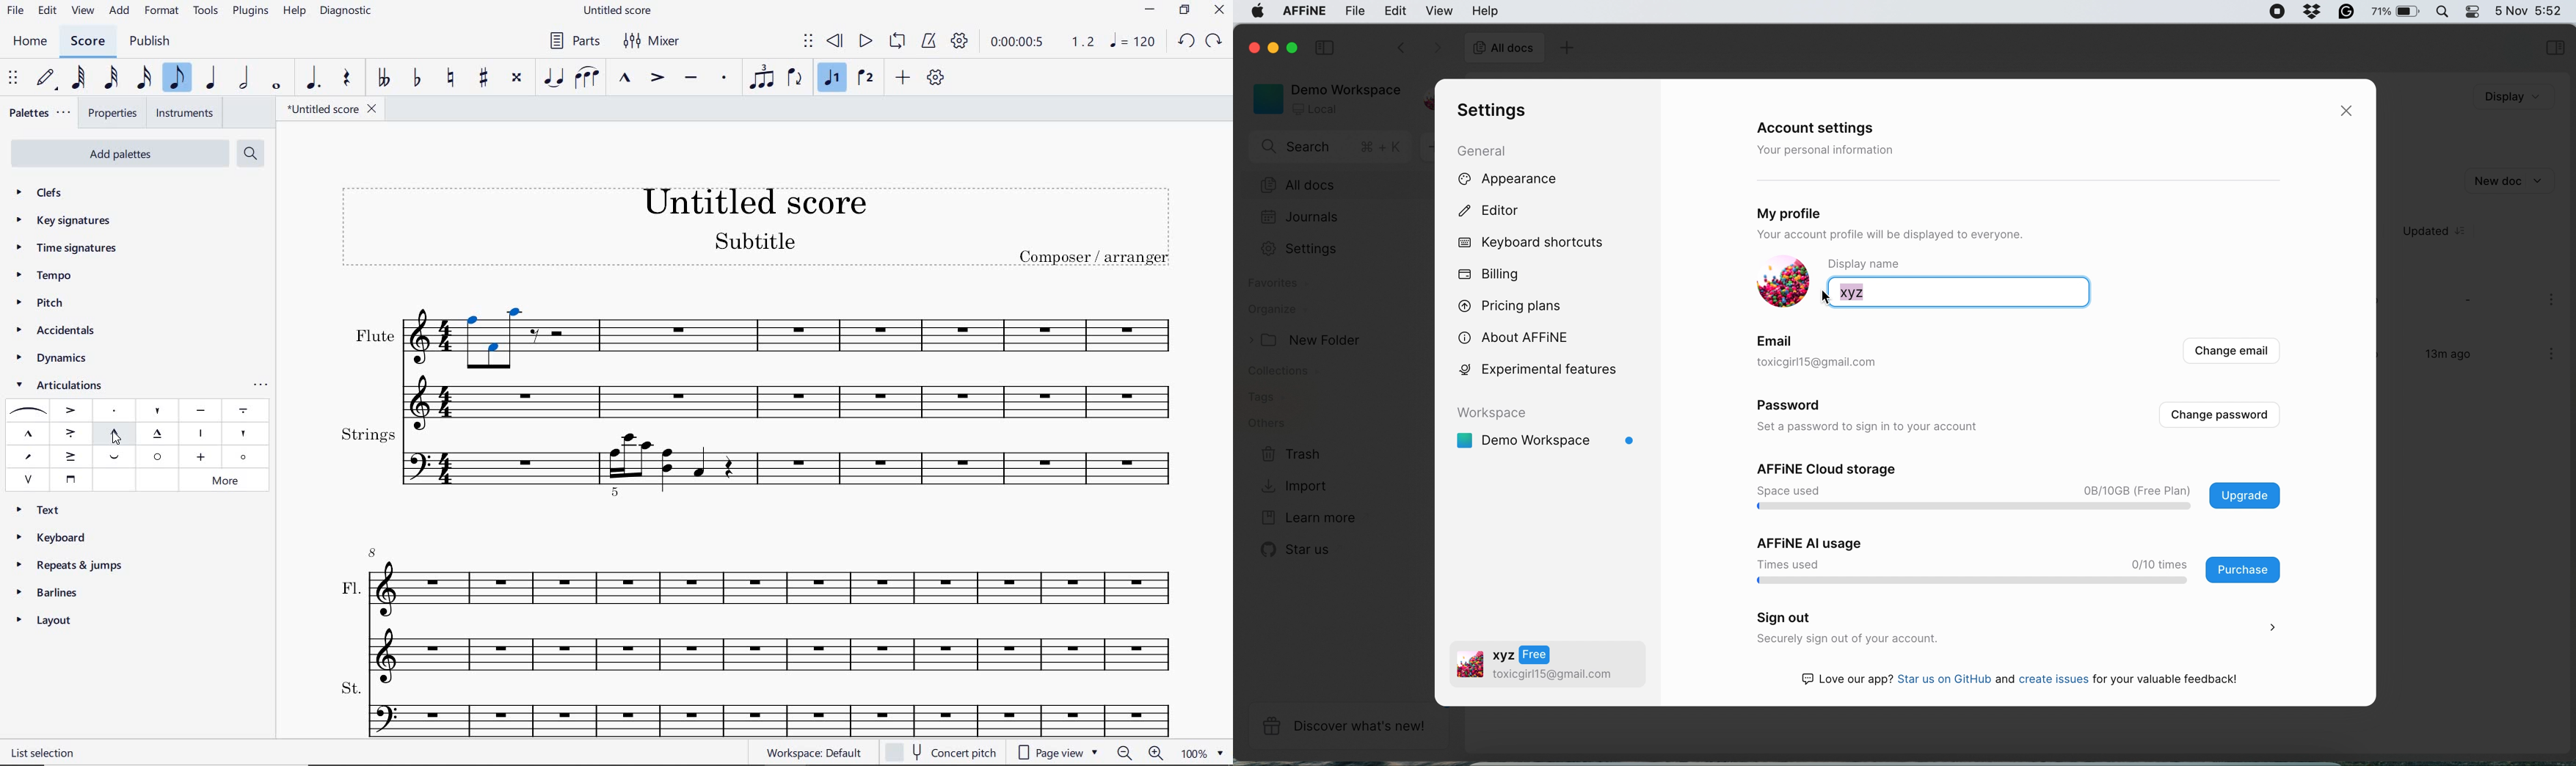 This screenshot has width=2576, height=784. I want to click on search palettes, so click(250, 153).